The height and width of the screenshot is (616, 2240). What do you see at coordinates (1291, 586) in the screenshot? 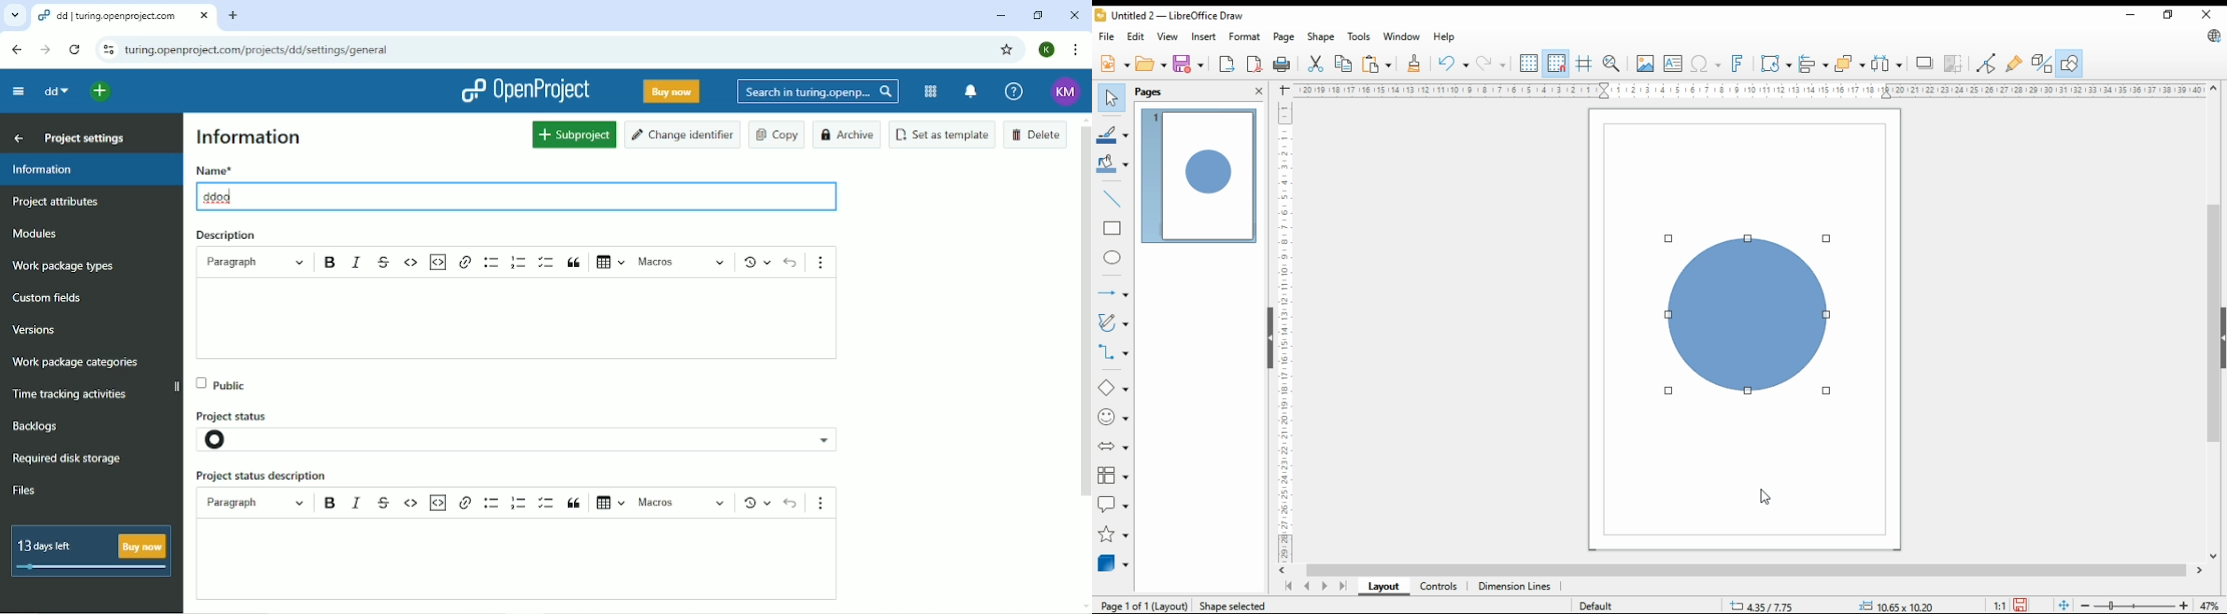
I see `first page` at bounding box center [1291, 586].